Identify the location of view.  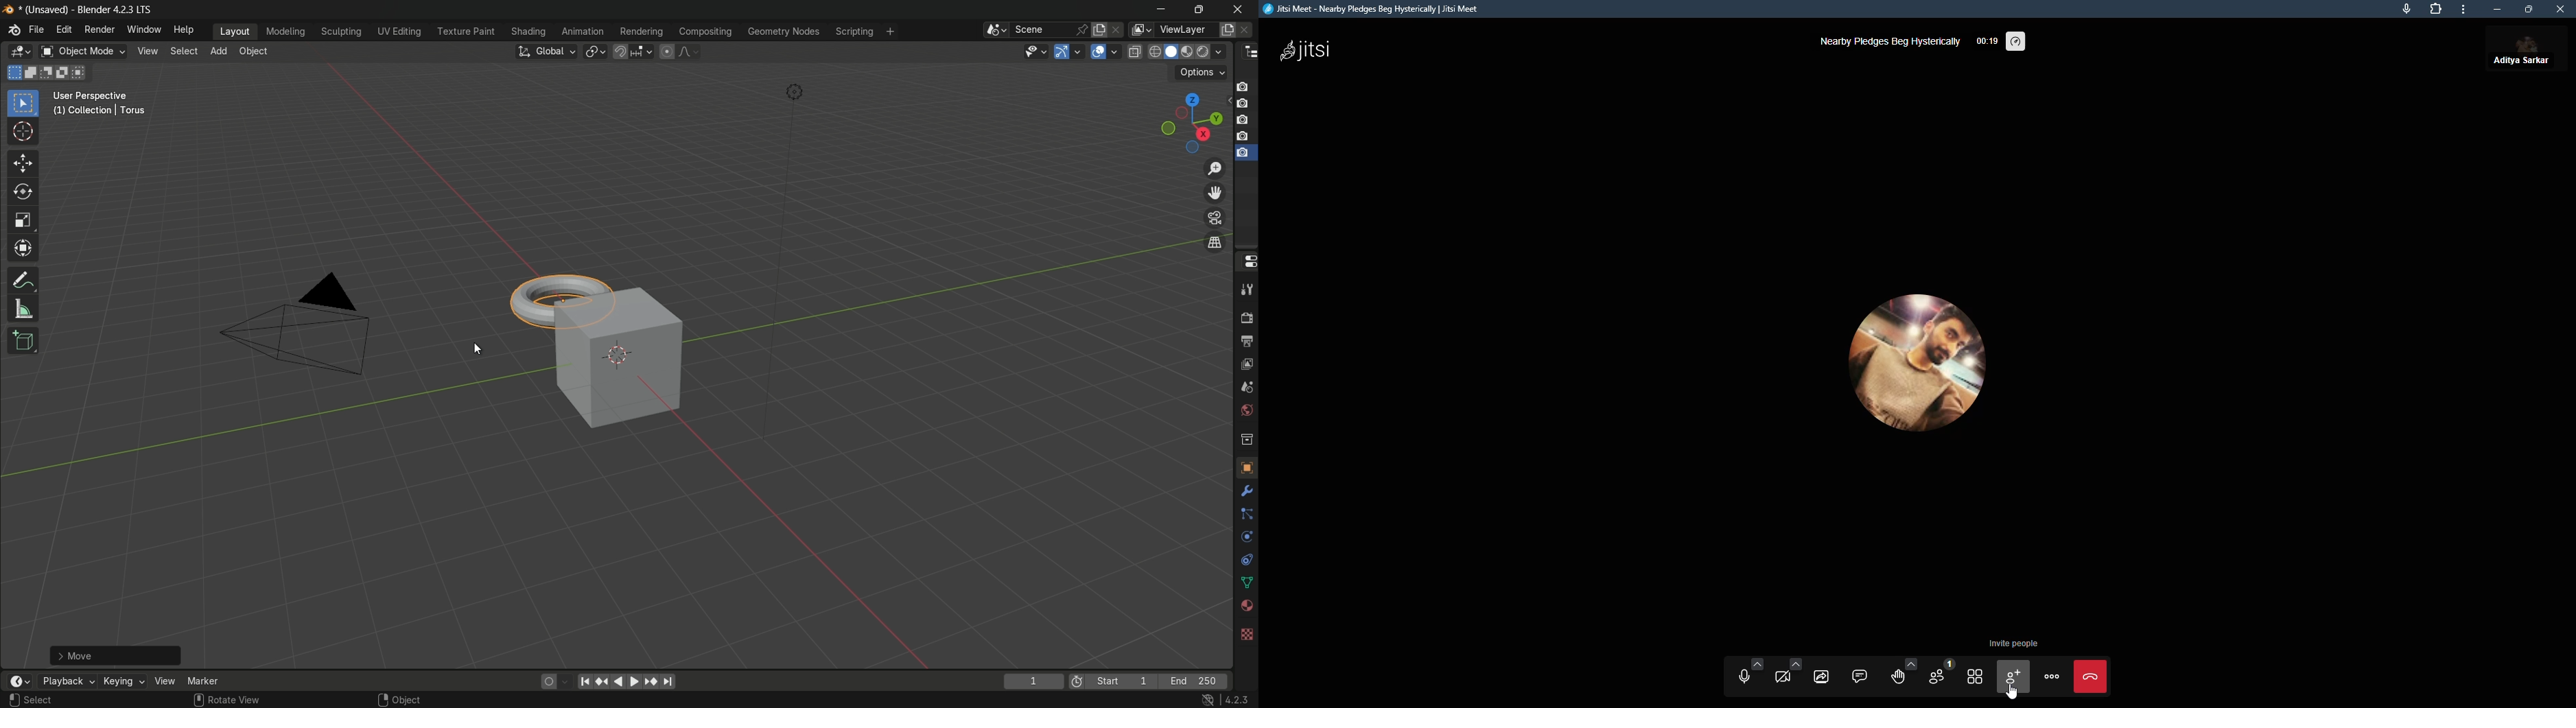
(146, 51).